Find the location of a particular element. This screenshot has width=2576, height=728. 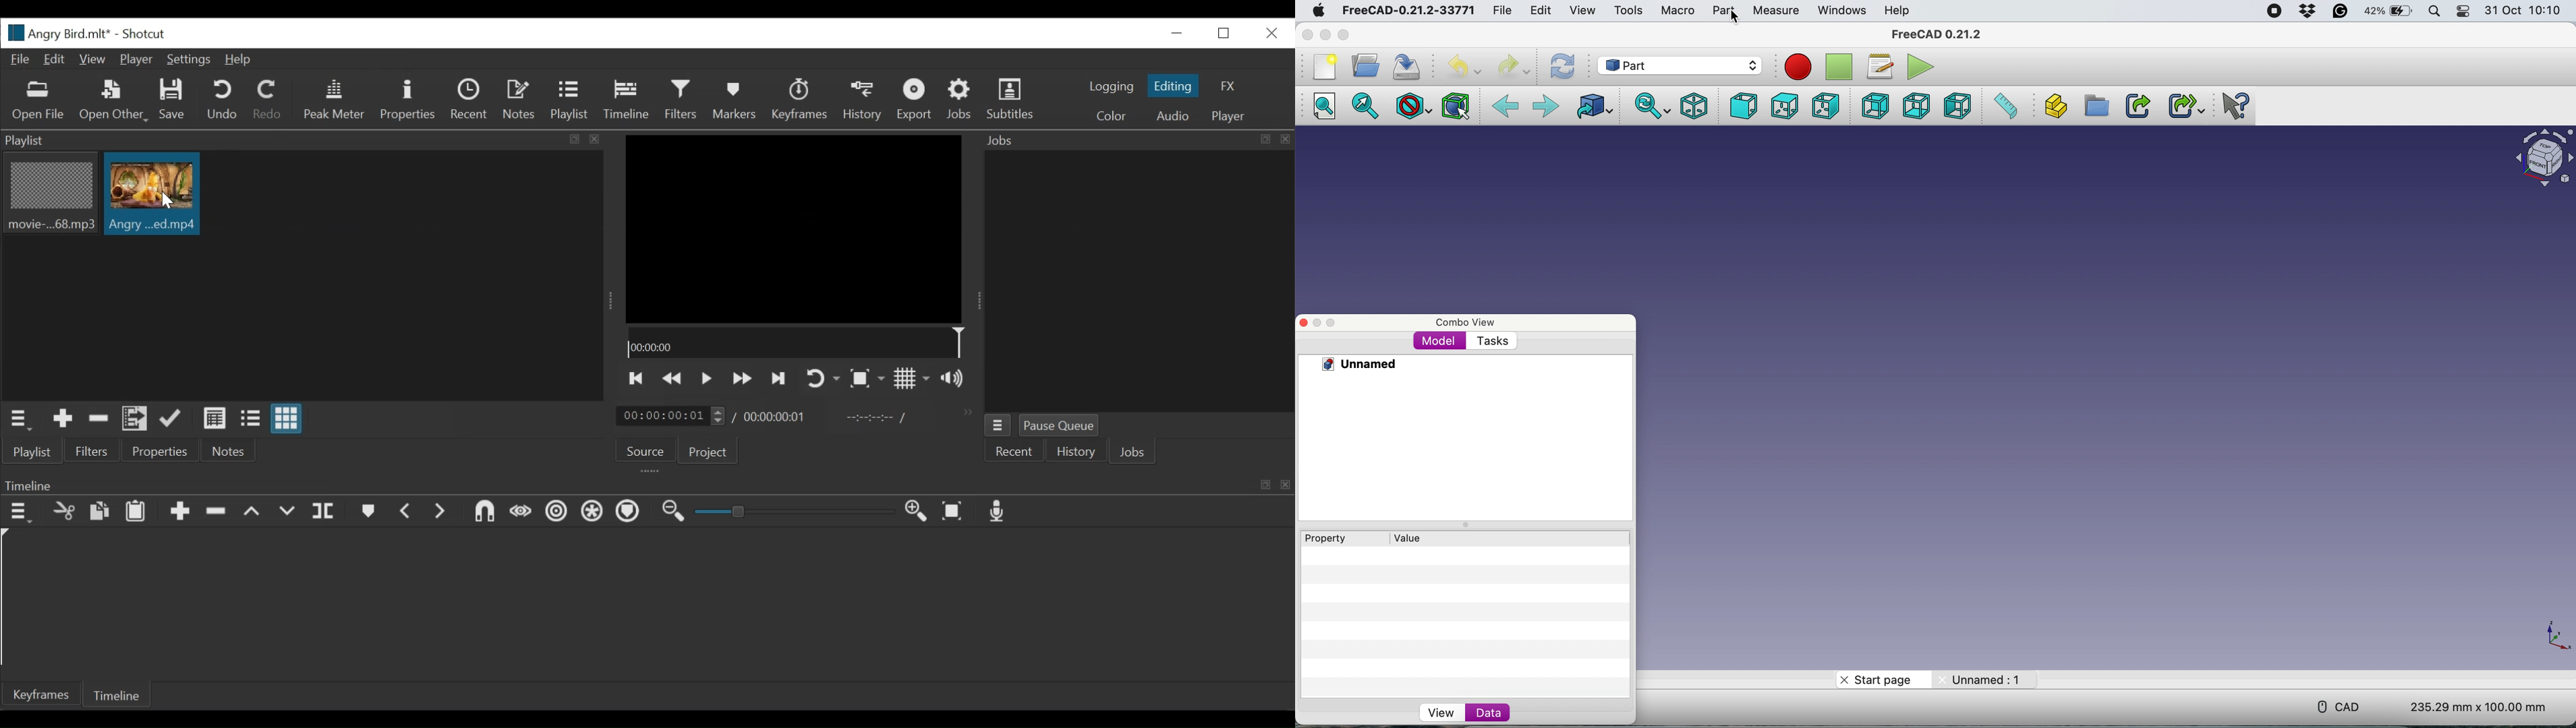

Remove cut is located at coordinates (98, 419).